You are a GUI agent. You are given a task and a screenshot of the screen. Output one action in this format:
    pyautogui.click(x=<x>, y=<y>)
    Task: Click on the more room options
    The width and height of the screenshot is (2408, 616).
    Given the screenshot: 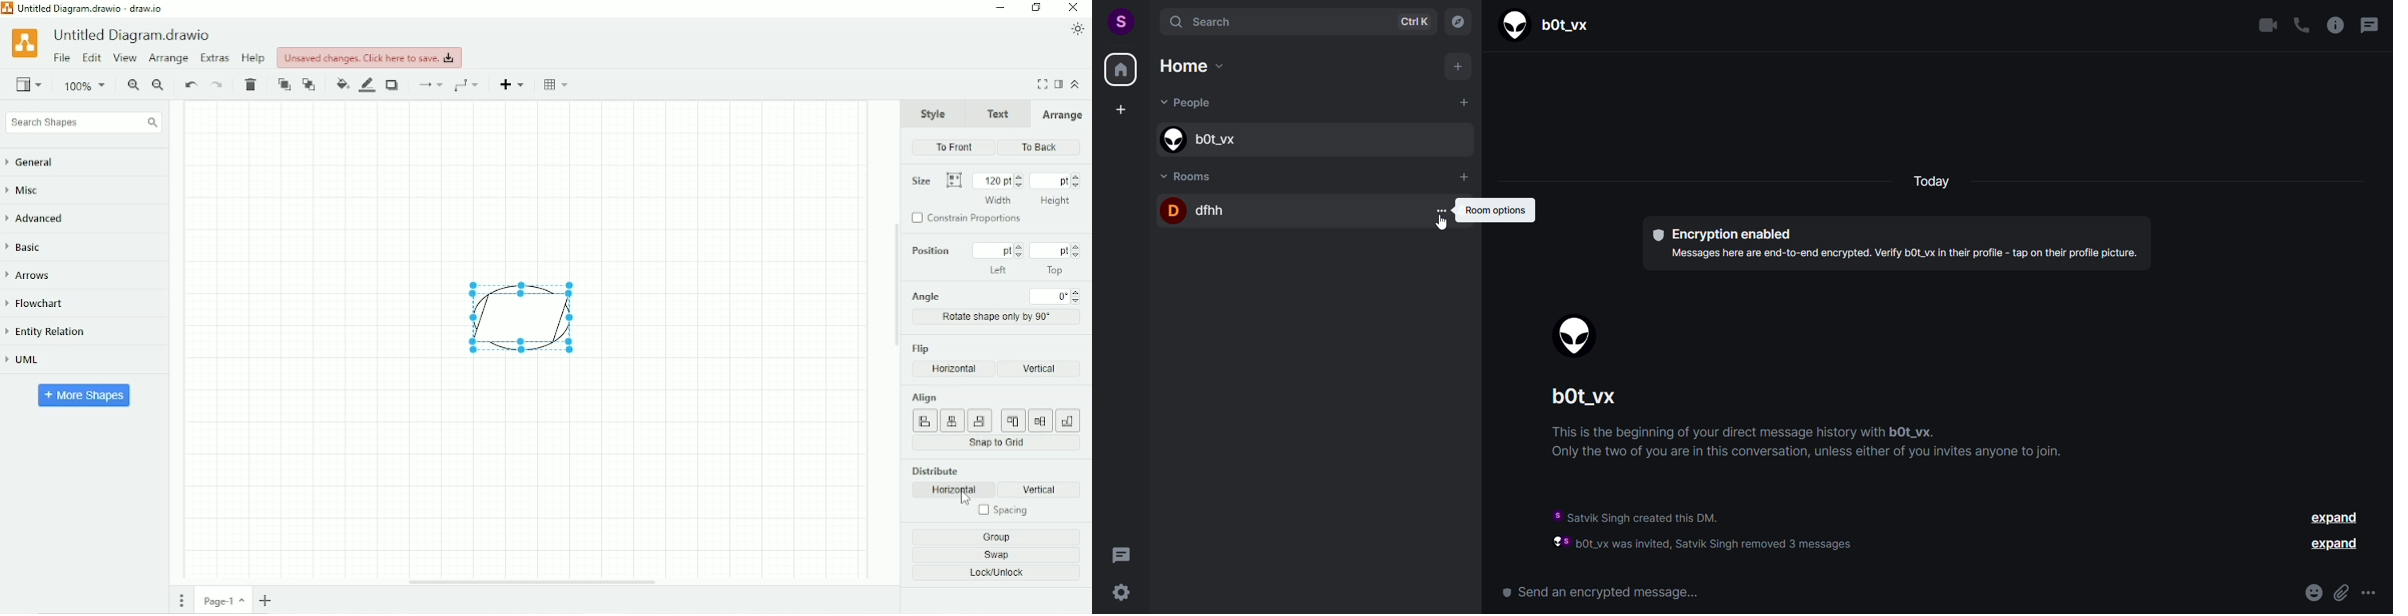 What is the action you would take?
    pyautogui.click(x=1440, y=209)
    